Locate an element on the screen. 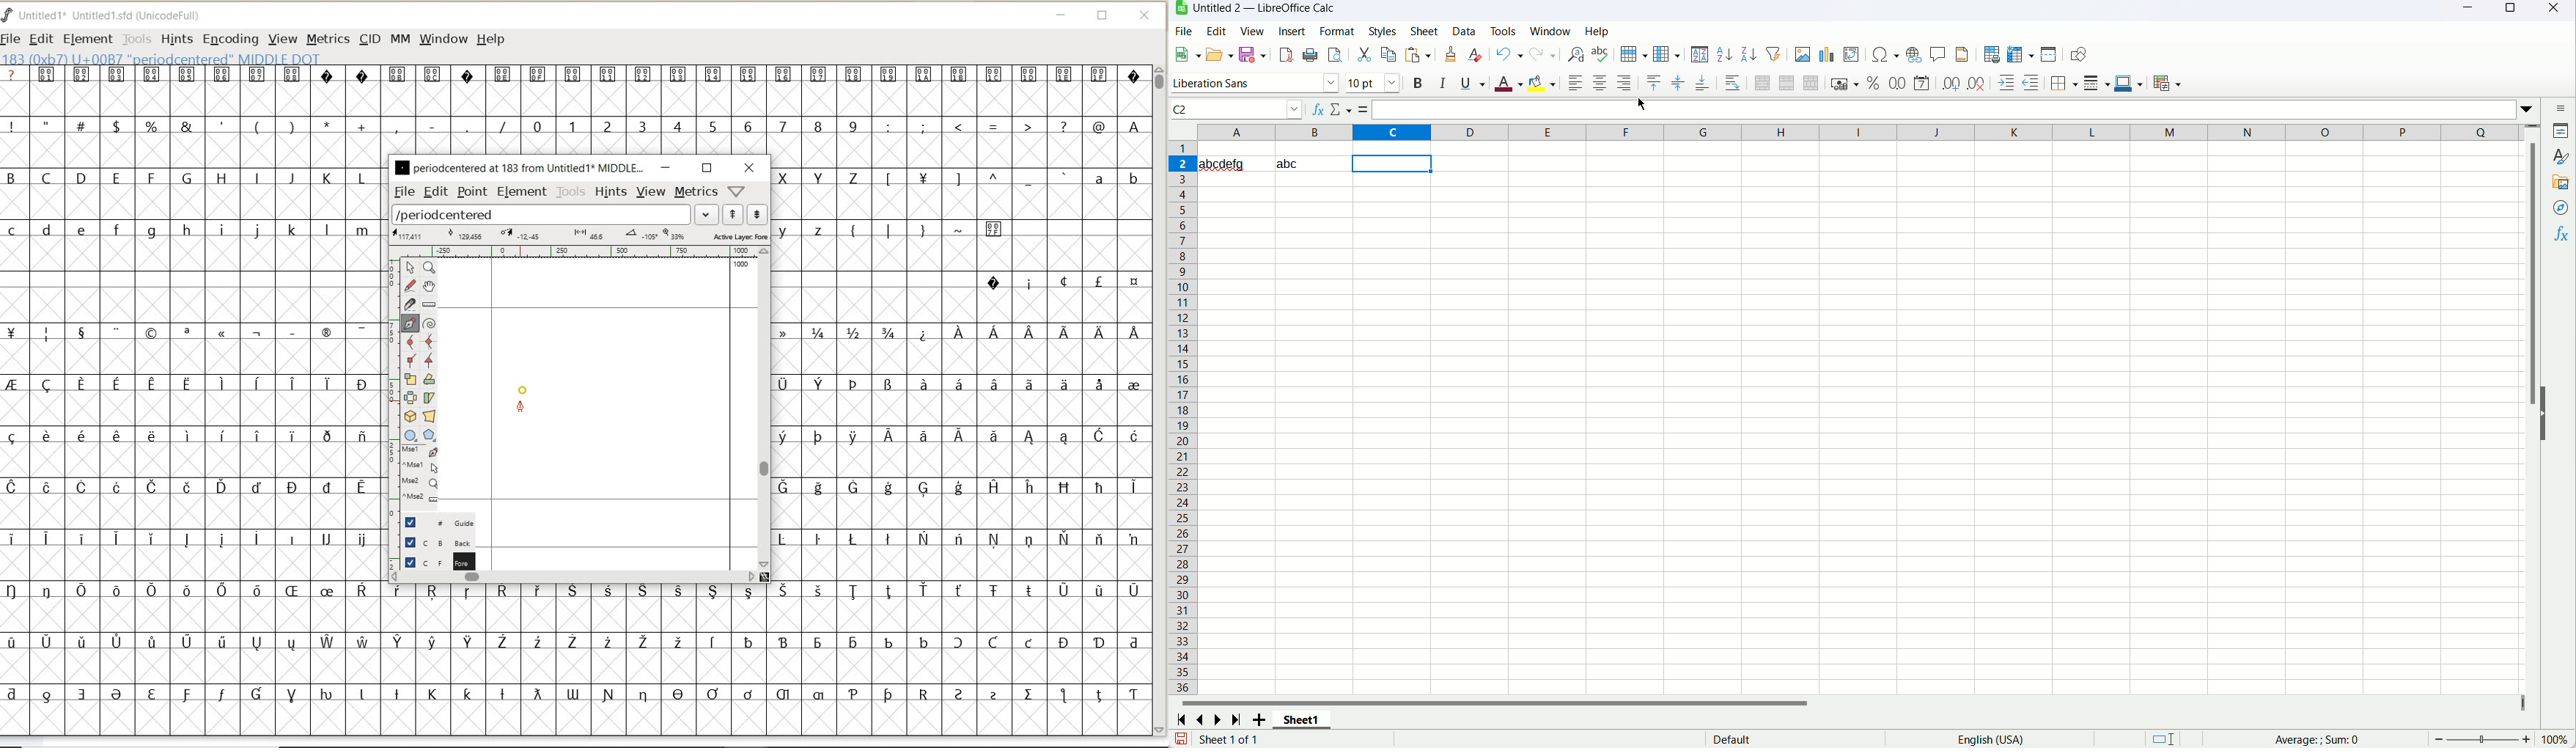  100% is located at coordinates (2554, 739).